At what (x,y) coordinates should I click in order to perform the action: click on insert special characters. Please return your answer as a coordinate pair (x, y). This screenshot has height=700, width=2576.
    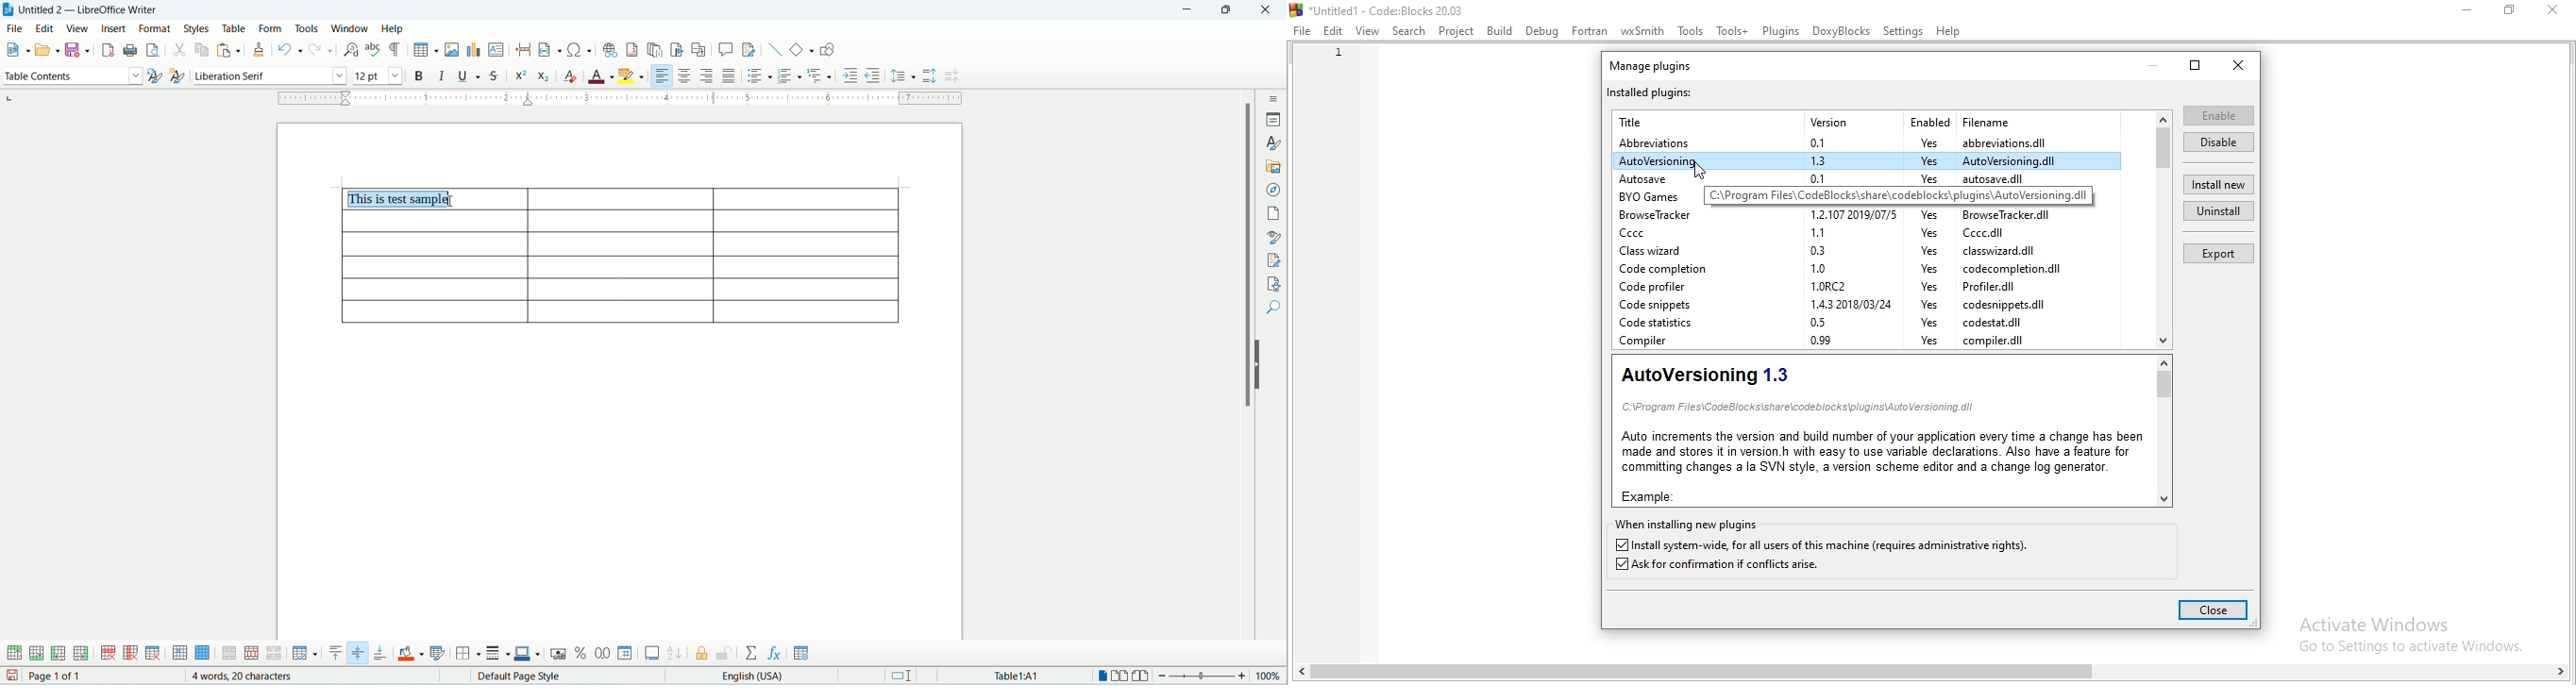
    Looking at the image, I should click on (579, 50).